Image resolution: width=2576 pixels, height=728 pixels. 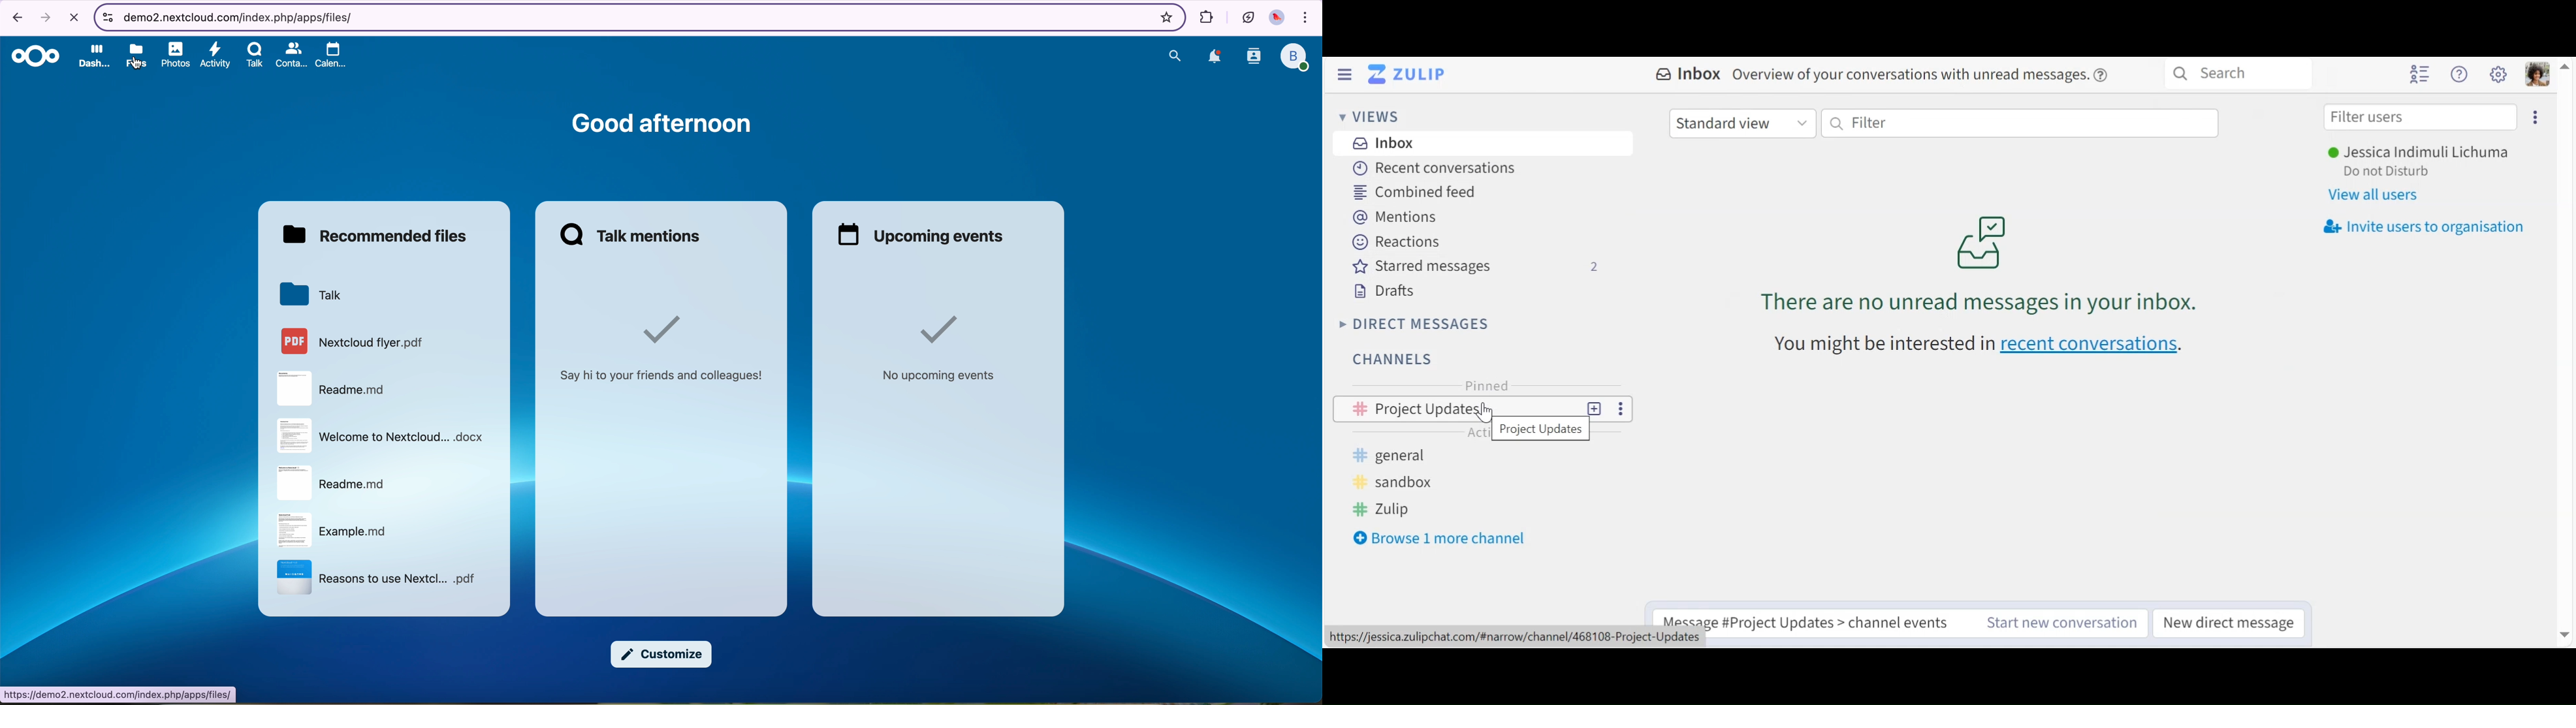 I want to click on Talk, so click(x=255, y=55).